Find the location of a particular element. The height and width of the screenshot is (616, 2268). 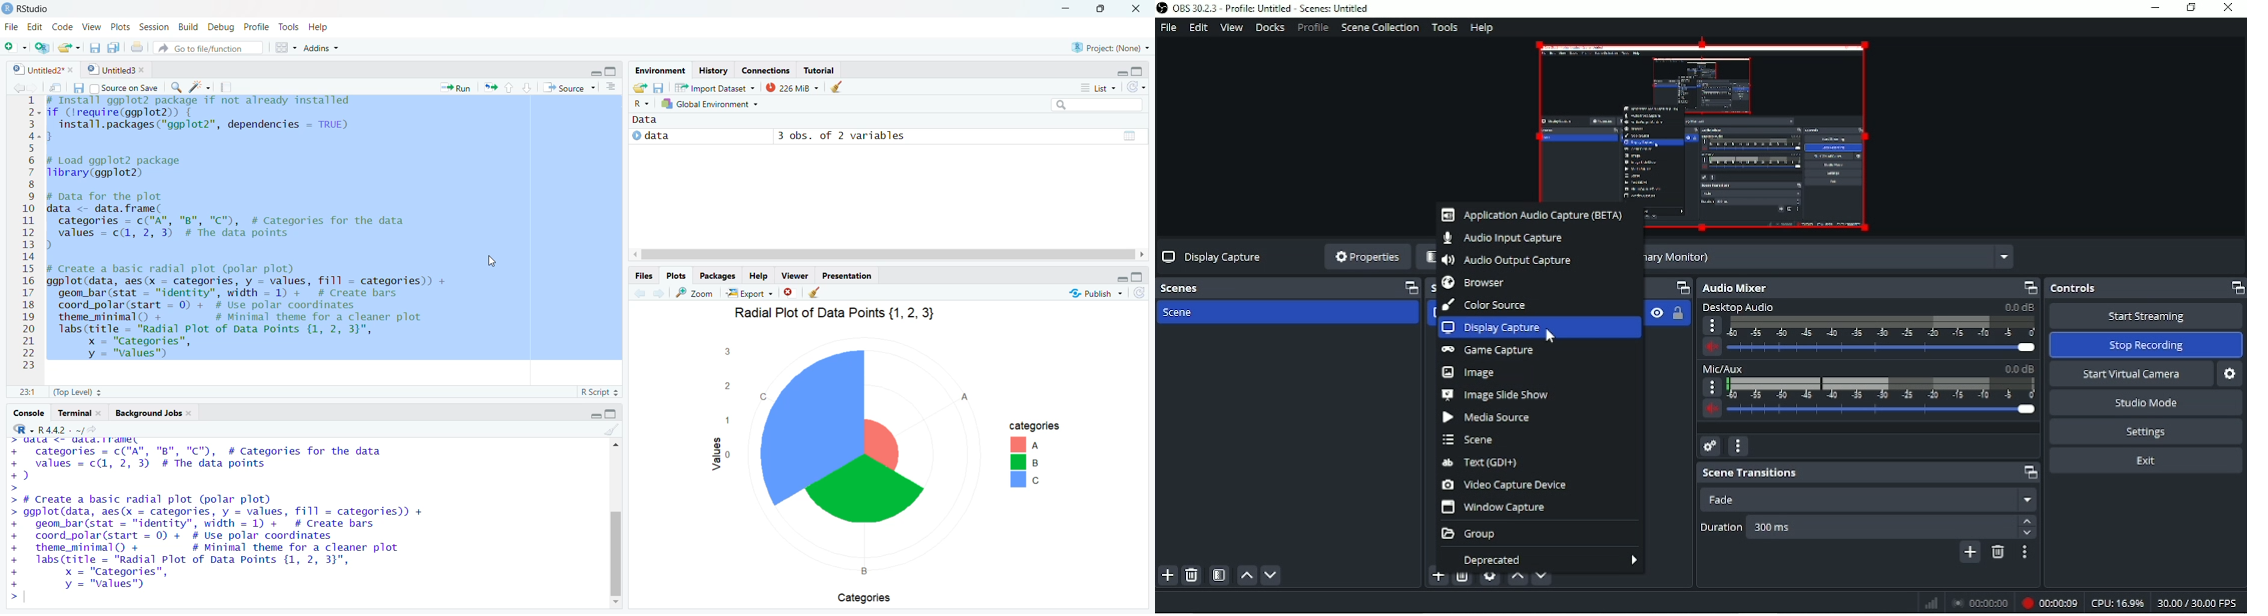

Build is located at coordinates (187, 26).